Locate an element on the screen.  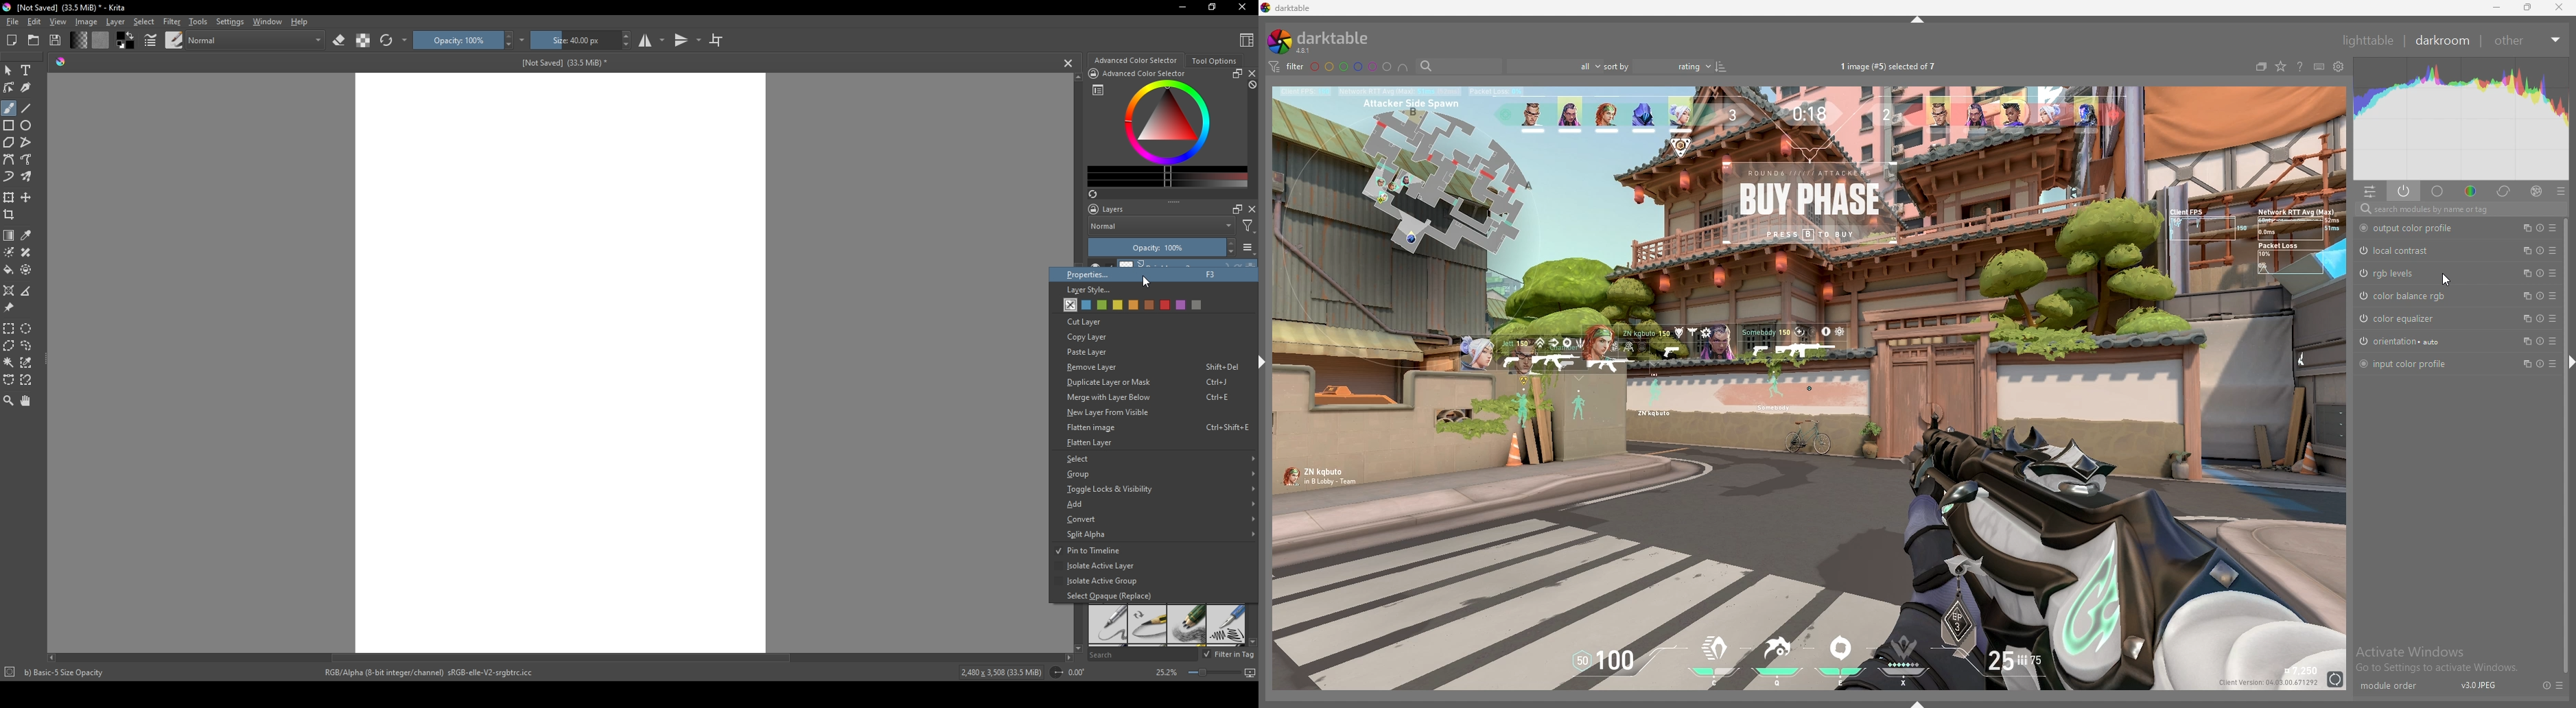
size is located at coordinates (574, 40).